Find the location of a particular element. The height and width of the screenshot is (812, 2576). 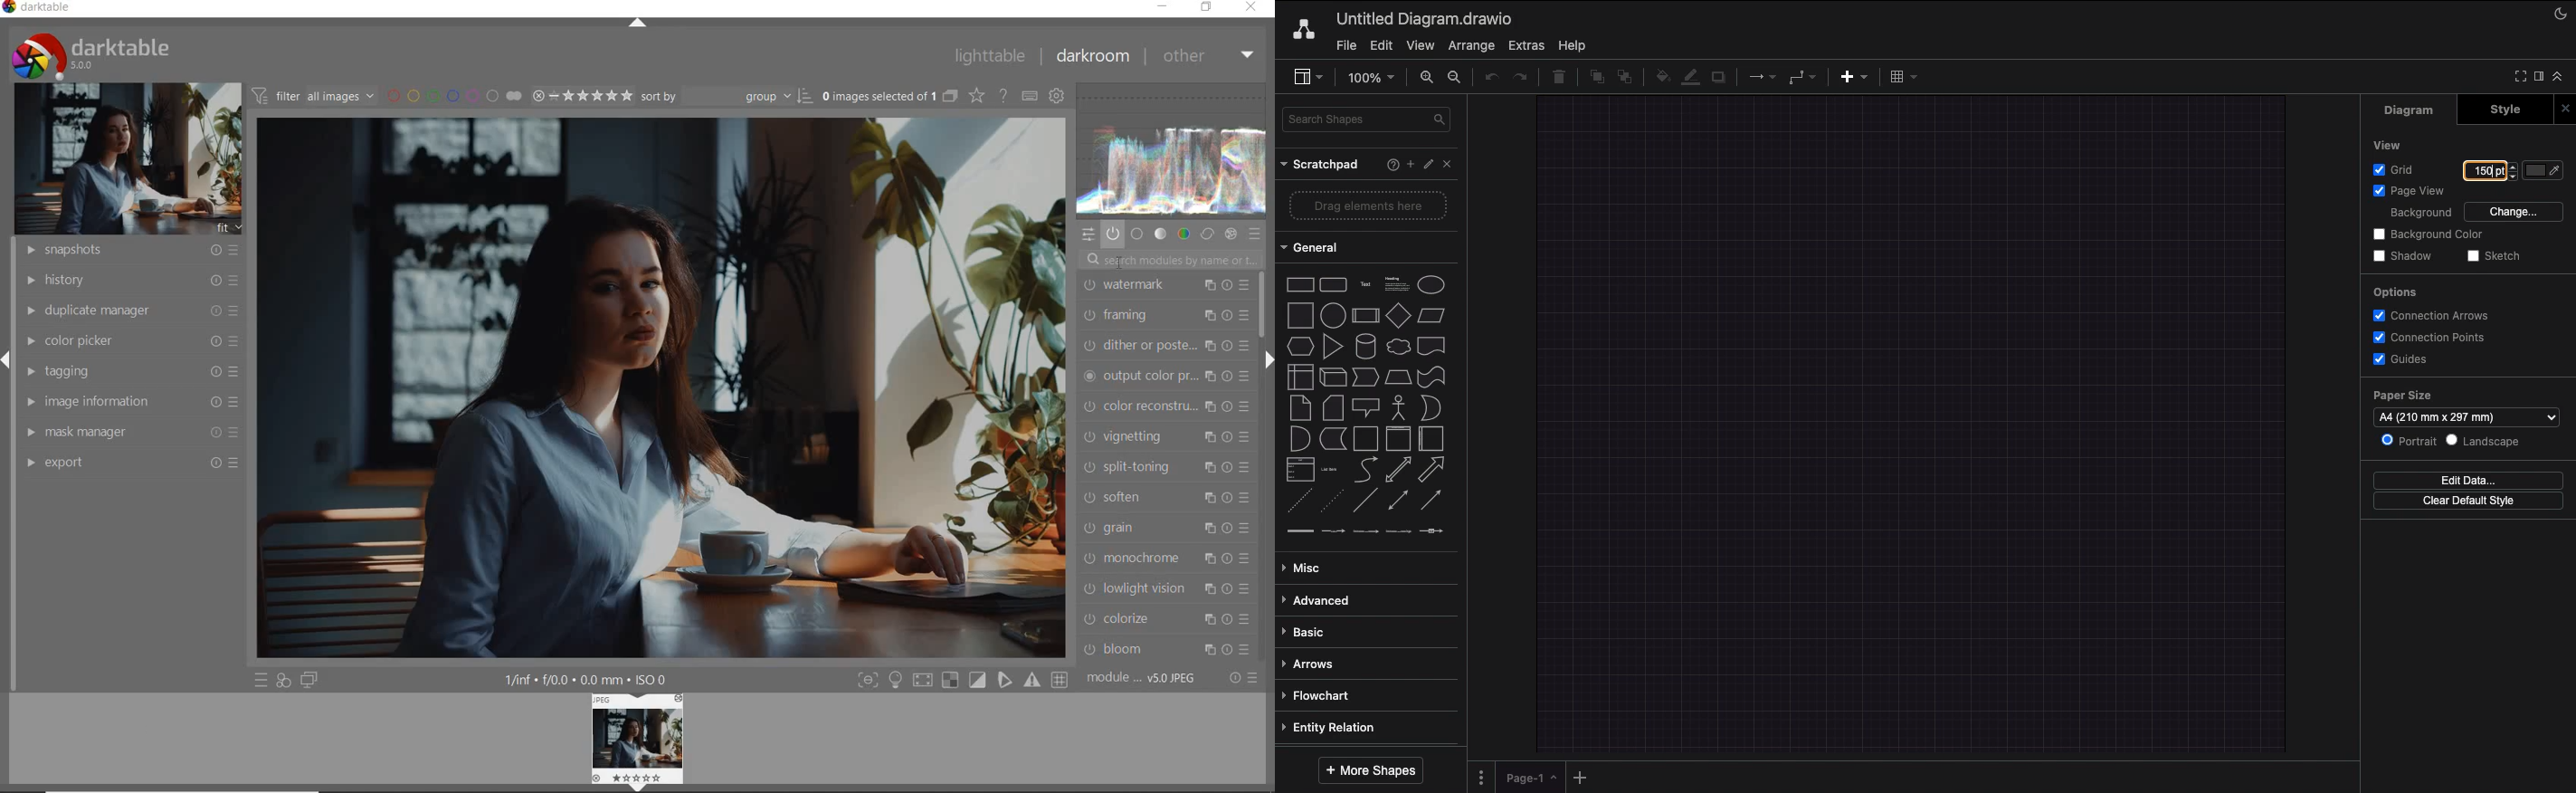

grain is located at coordinates (1165, 528).